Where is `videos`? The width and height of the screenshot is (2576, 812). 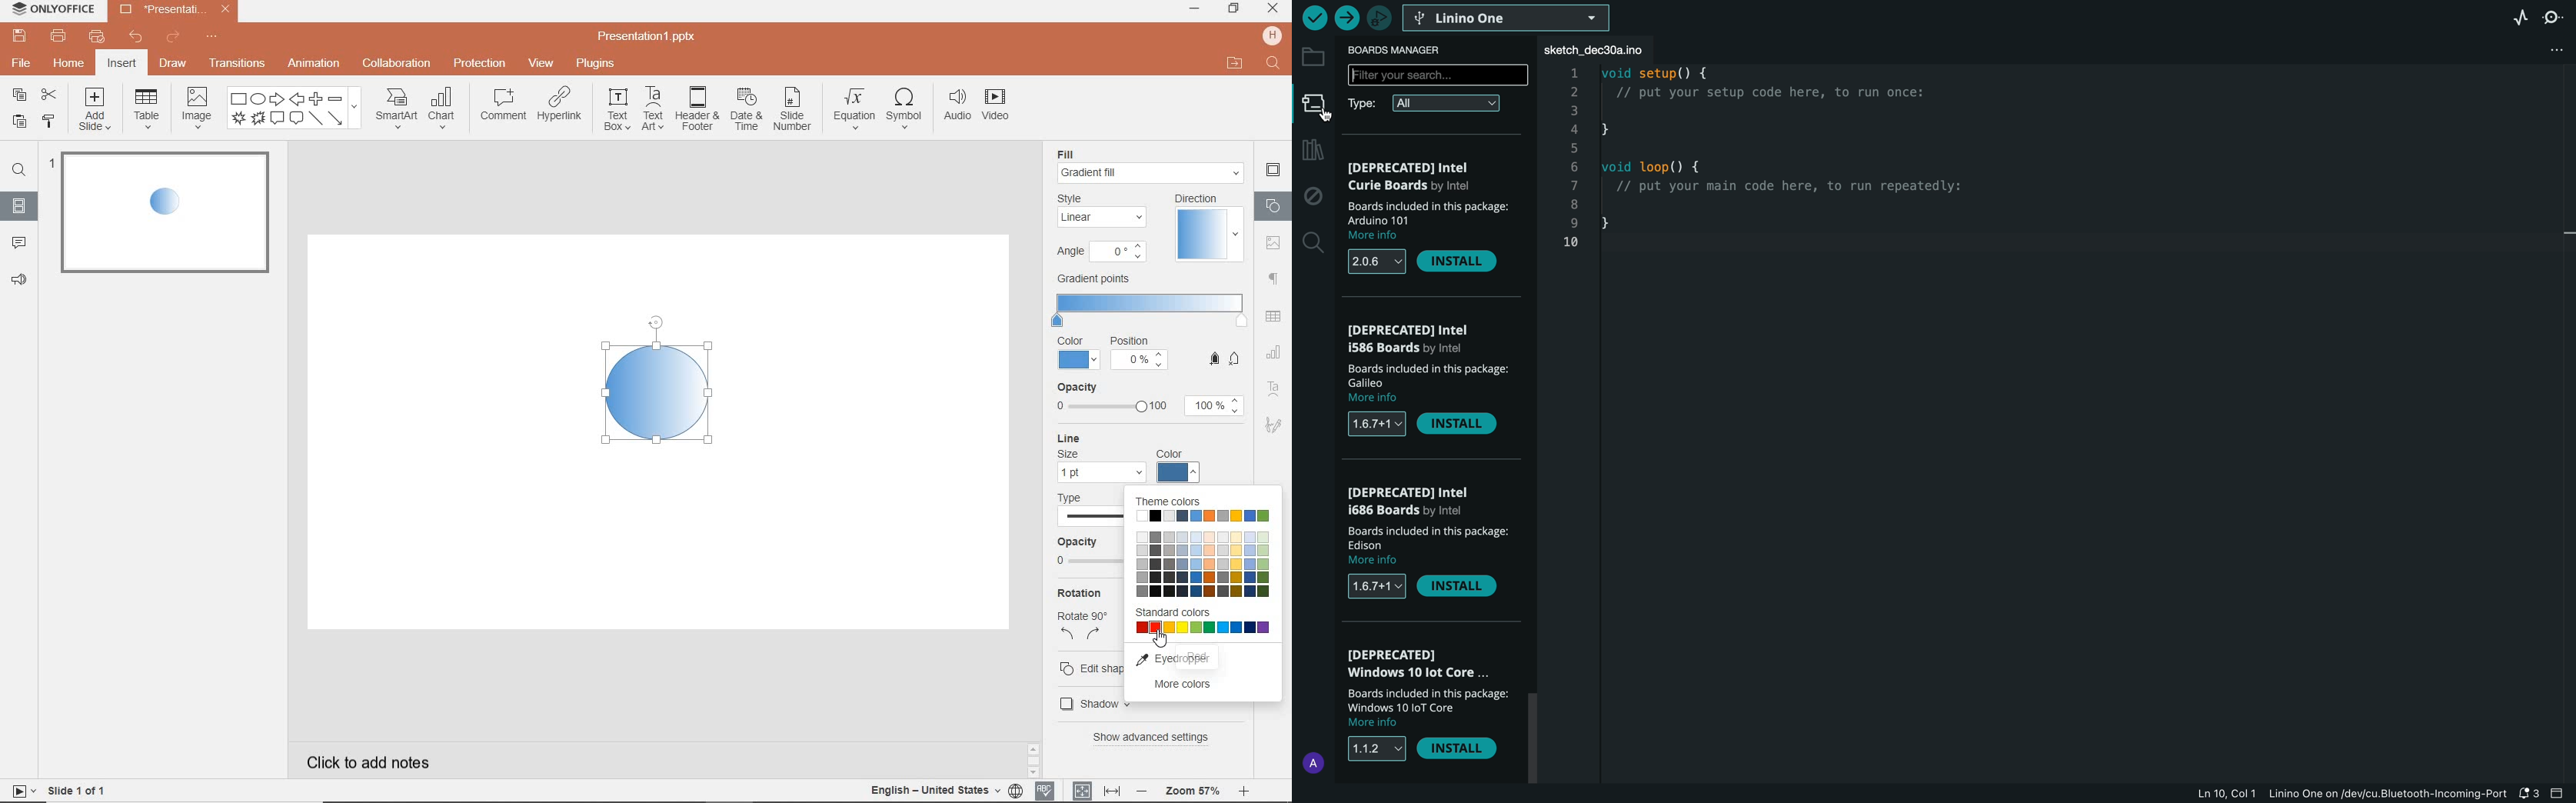 videos is located at coordinates (997, 106).